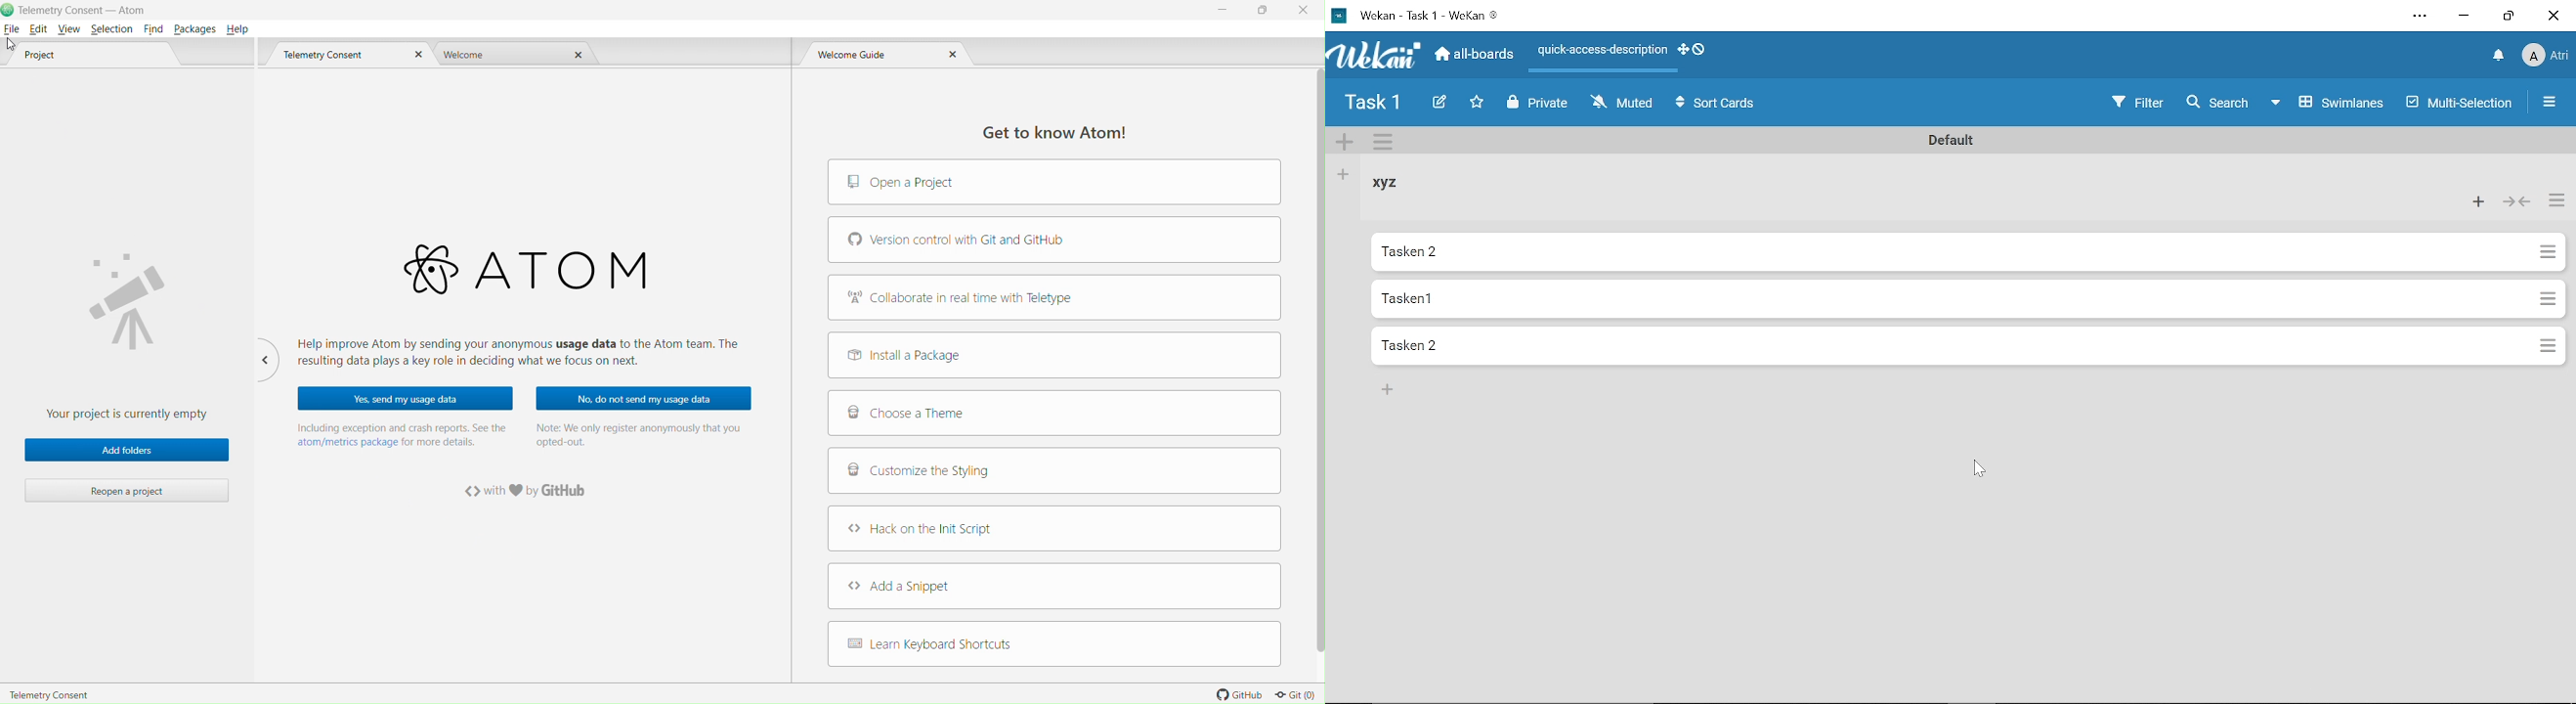 The width and height of the screenshot is (2576, 728). I want to click on Add, so click(1388, 390).